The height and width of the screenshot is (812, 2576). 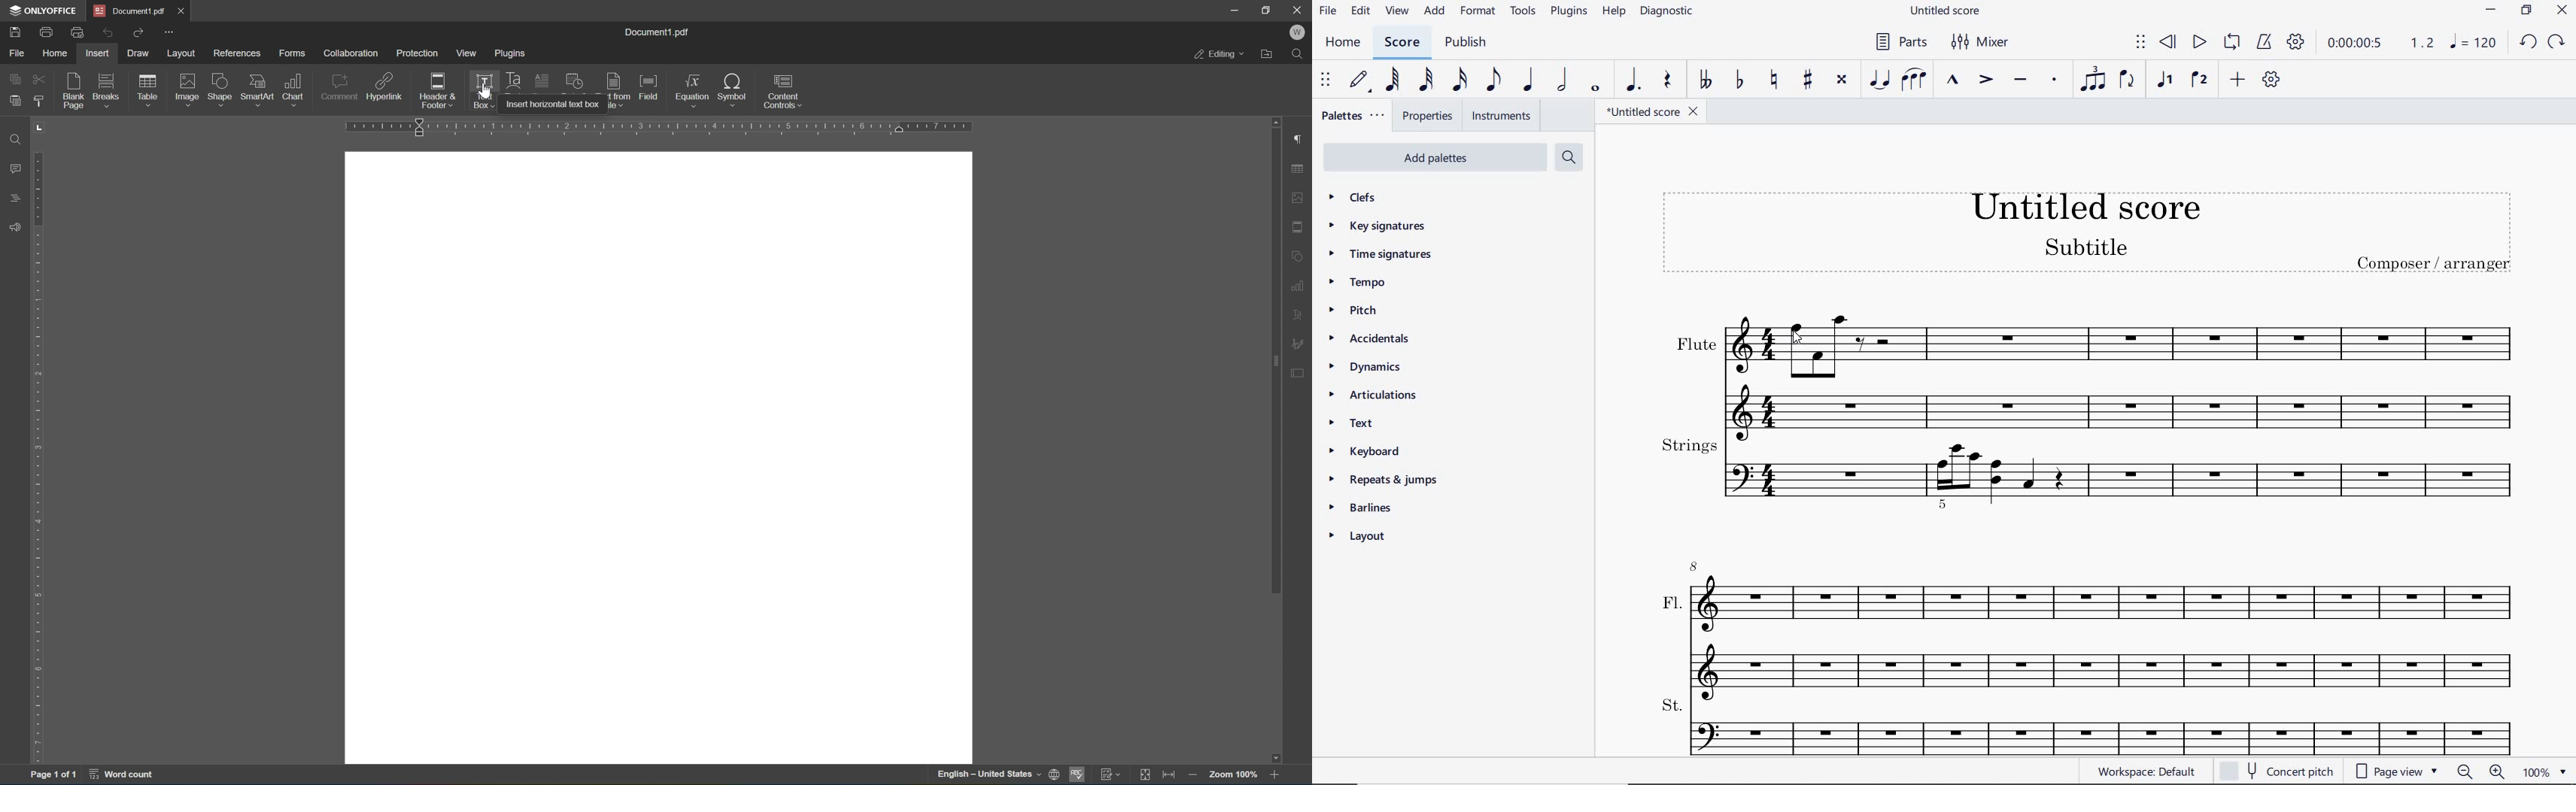 What do you see at coordinates (2564, 12) in the screenshot?
I see `close` at bounding box center [2564, 12].